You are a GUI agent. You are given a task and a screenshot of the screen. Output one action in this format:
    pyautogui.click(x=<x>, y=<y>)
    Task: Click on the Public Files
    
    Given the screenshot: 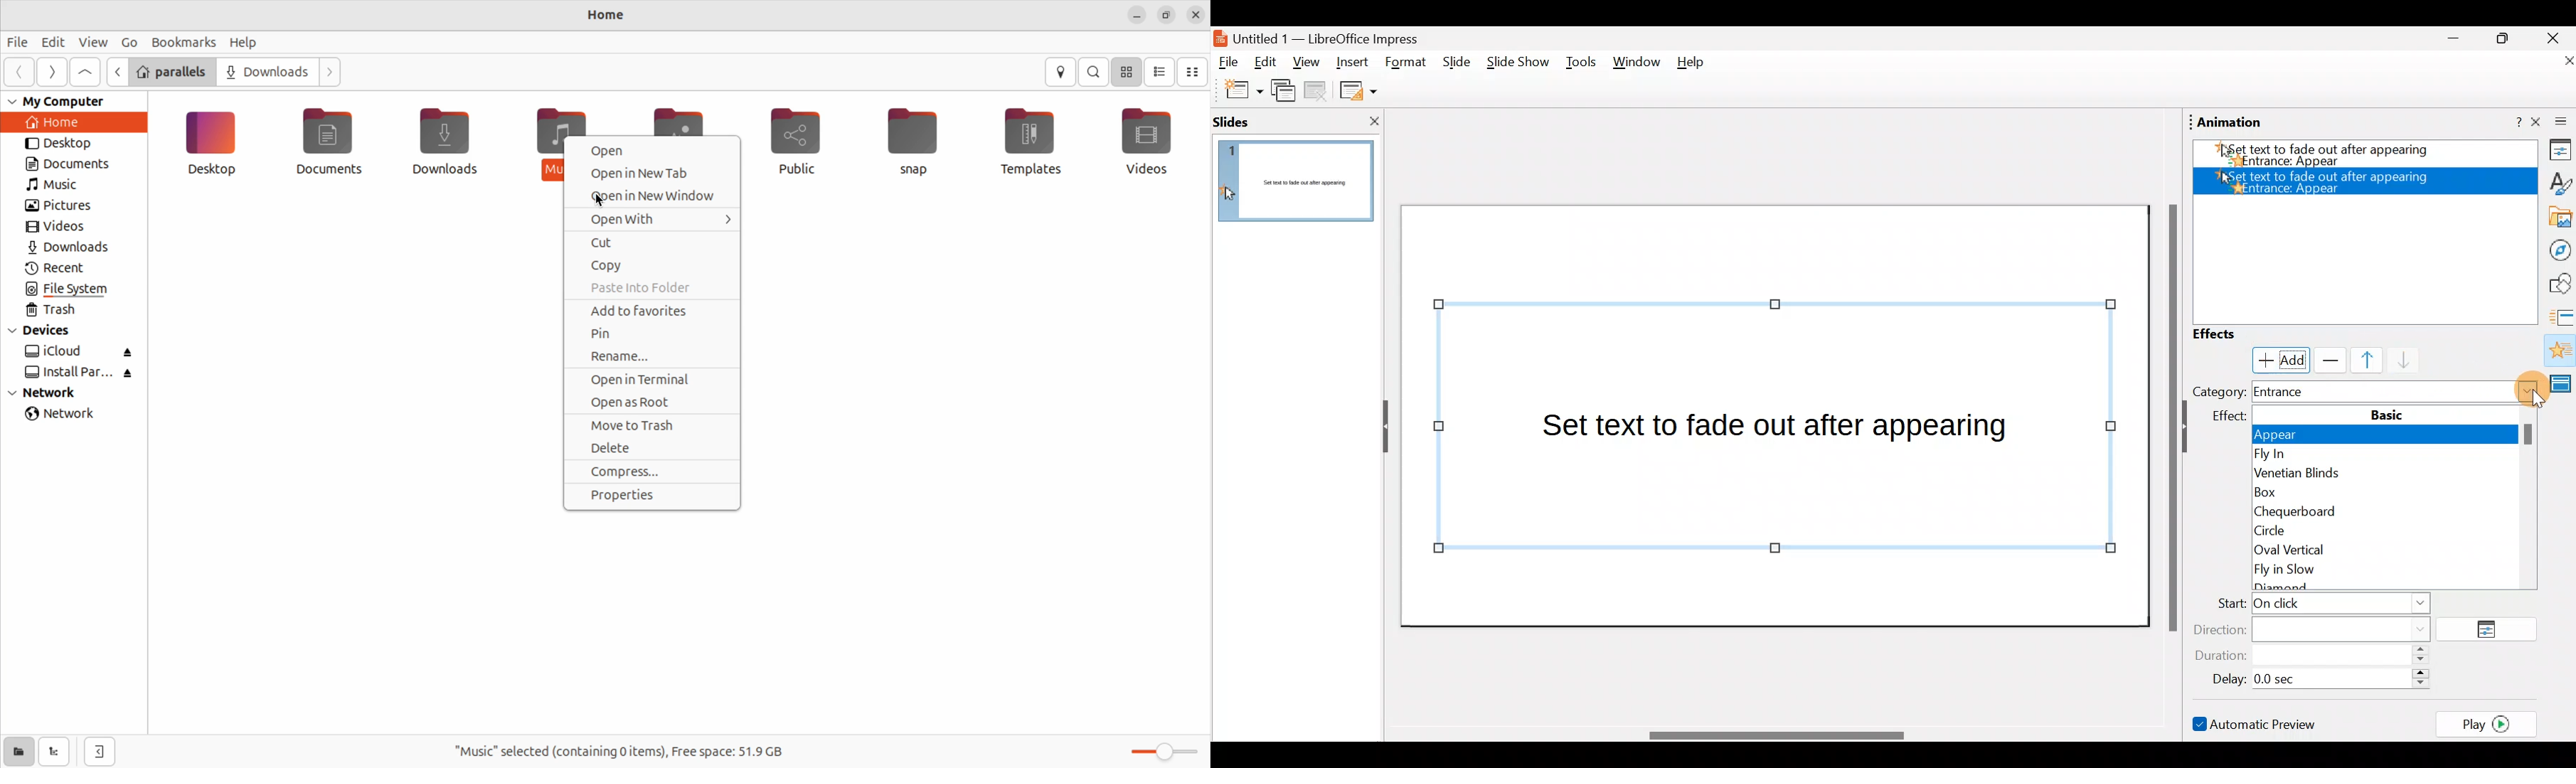 What is the action you would take?
    pyautogui.click(x=789, y=139)
    